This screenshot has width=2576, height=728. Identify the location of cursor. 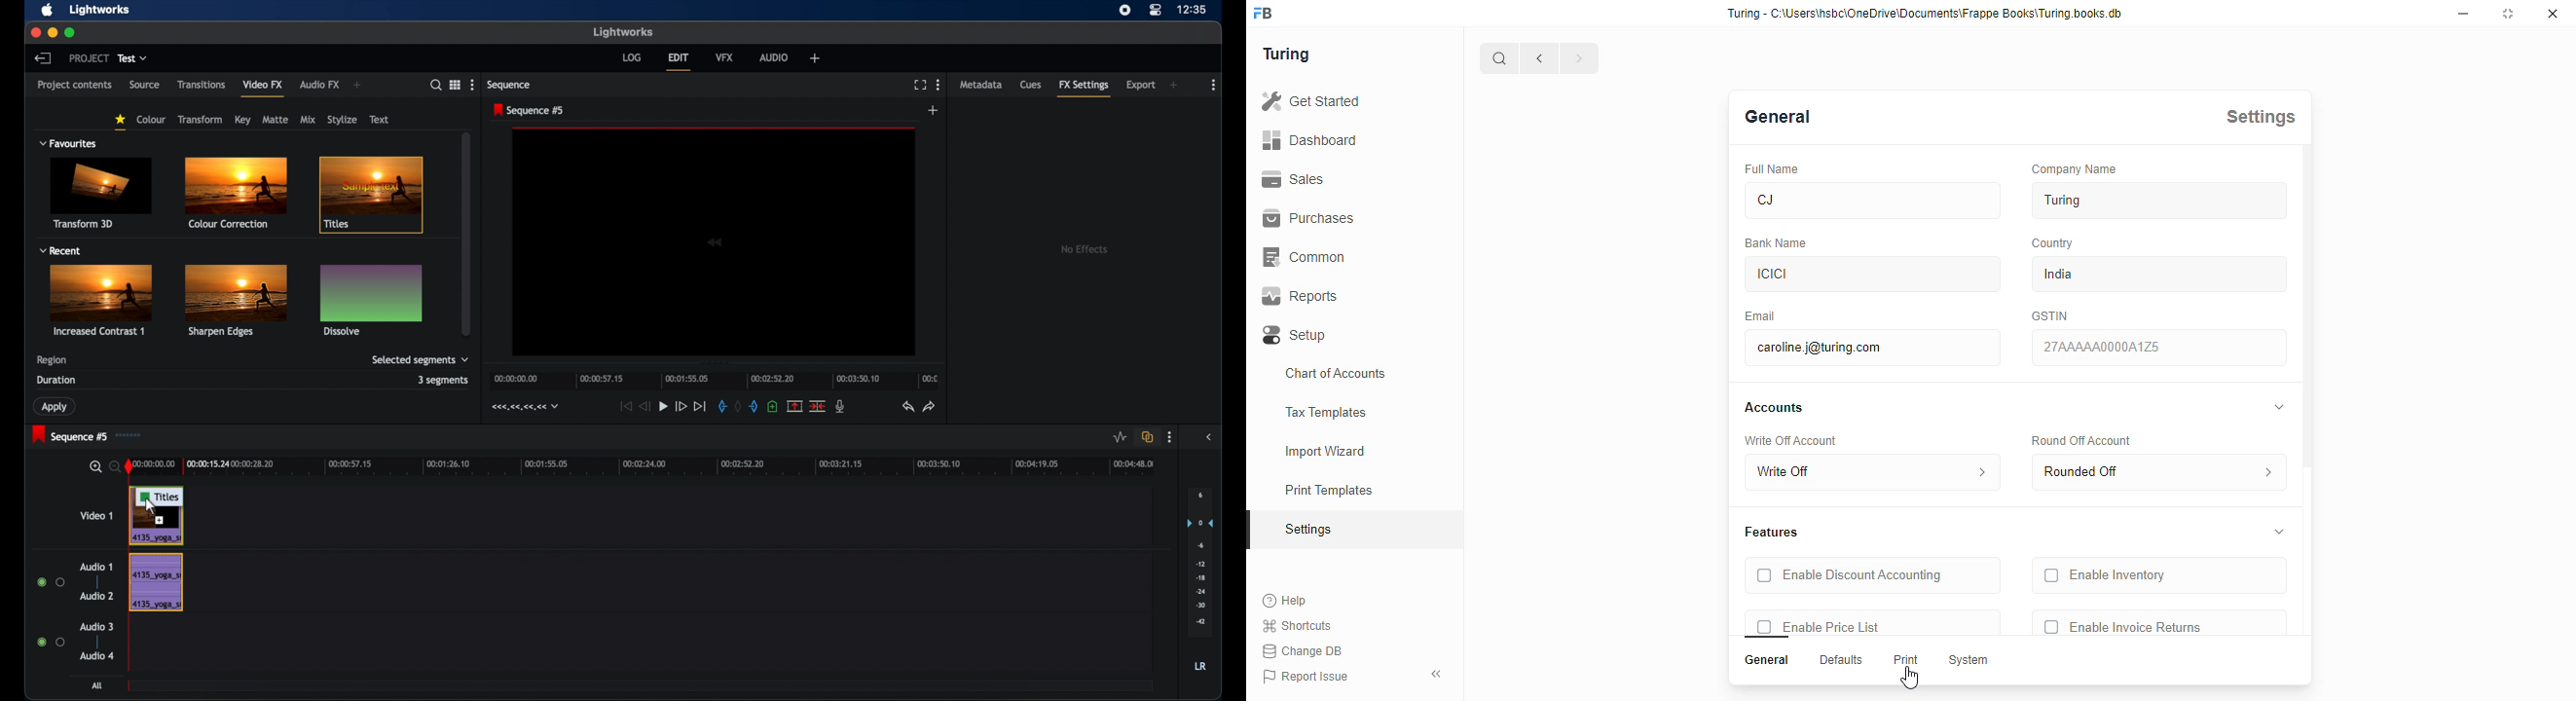
(1909, 678).